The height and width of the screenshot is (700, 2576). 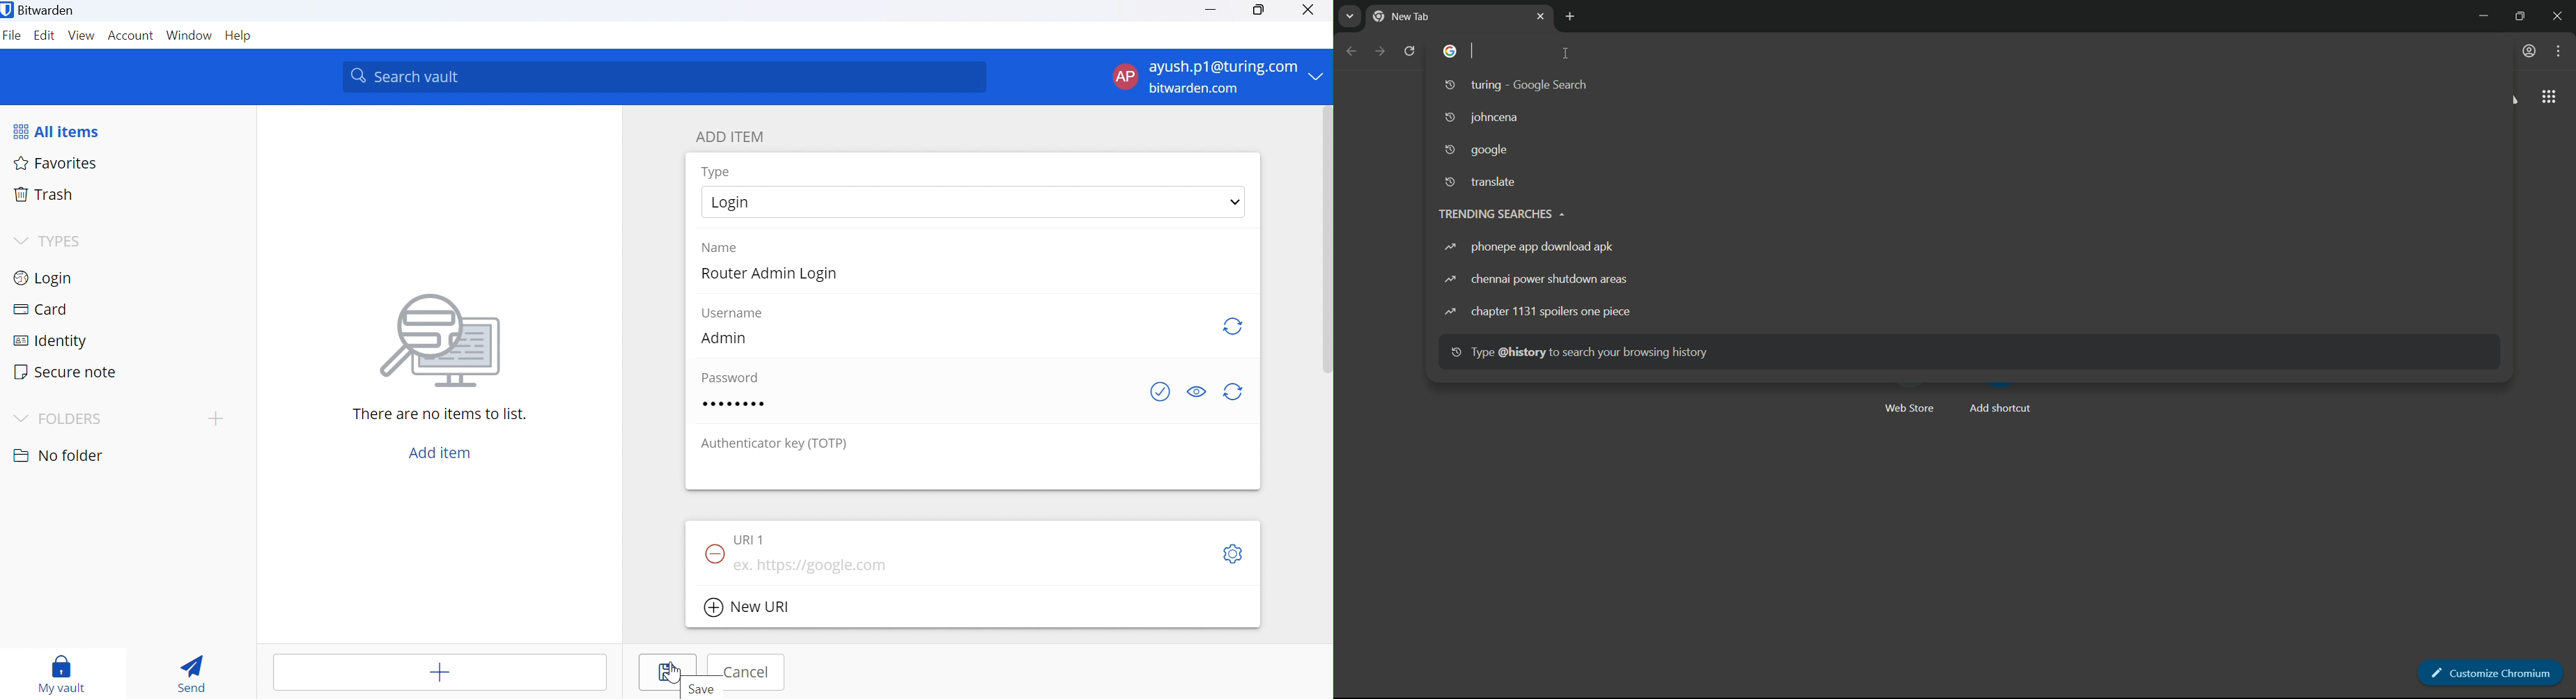 What do you see at coordinates (1482, 183) in the screenshot?
I see `translate` at bounding box center [1482, 183].